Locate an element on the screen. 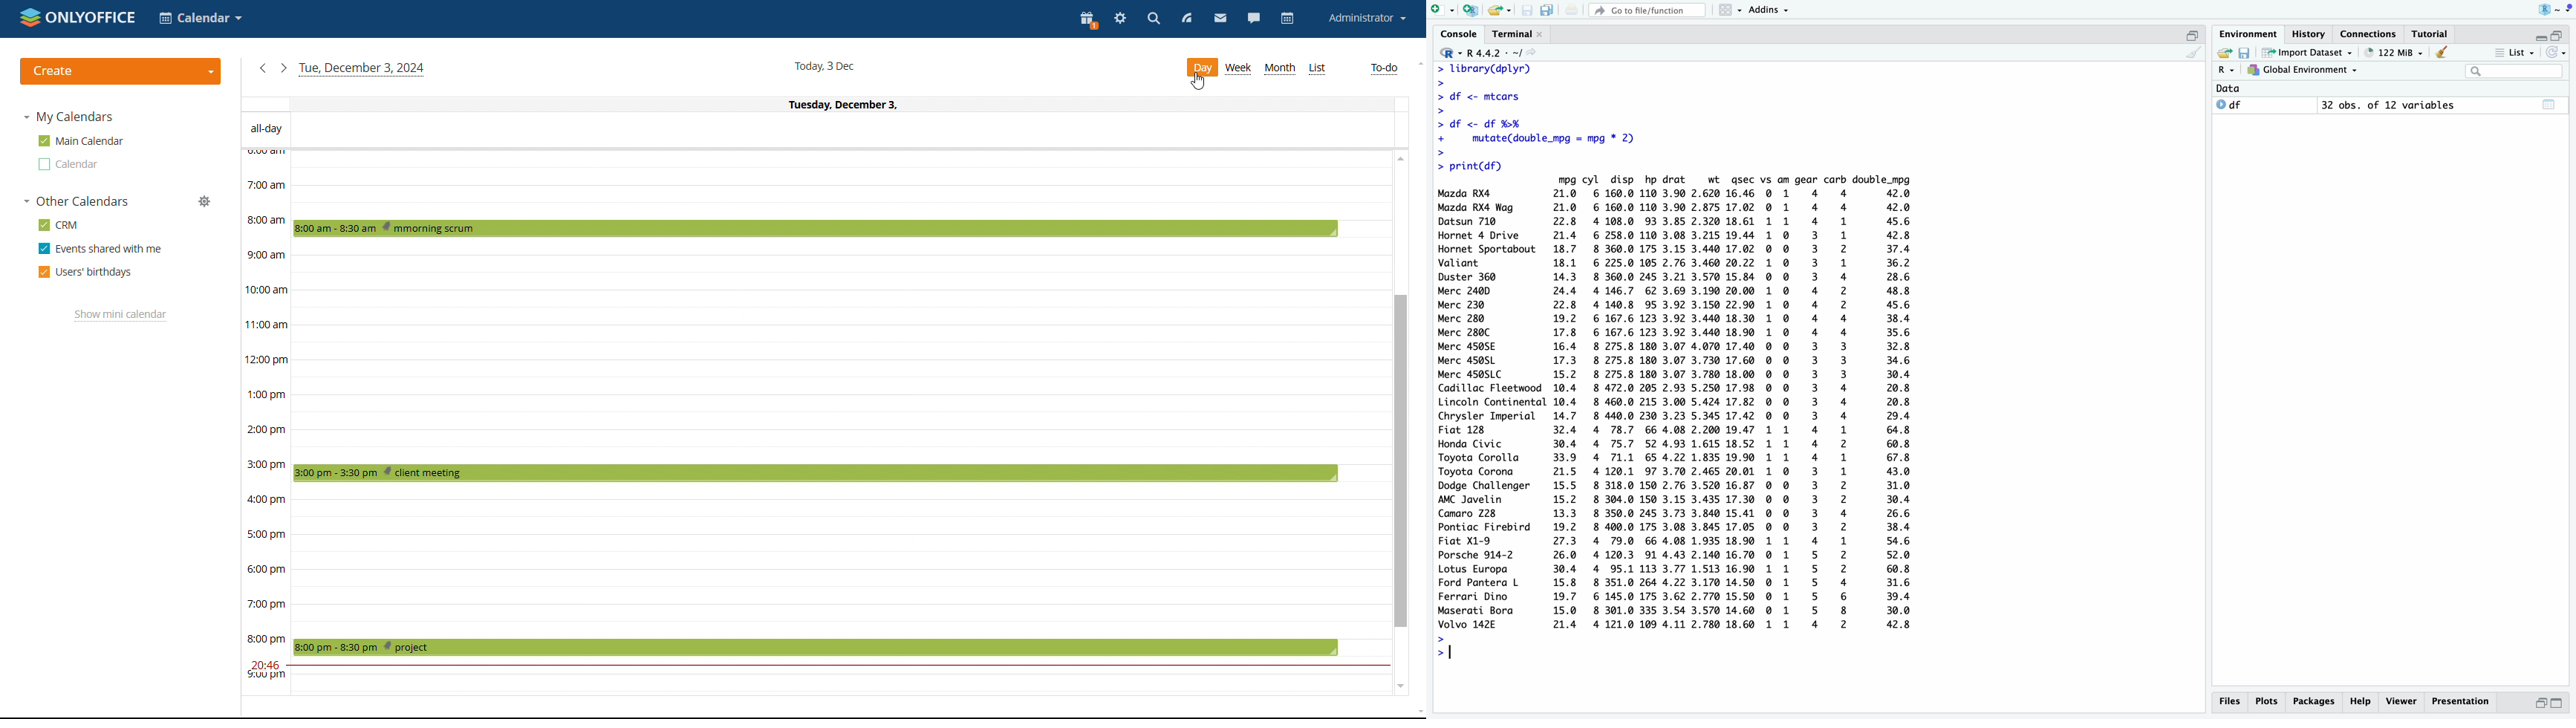 This screenshot has width=2576, height=728. show mini calendar is located at coordinates (121, 316).